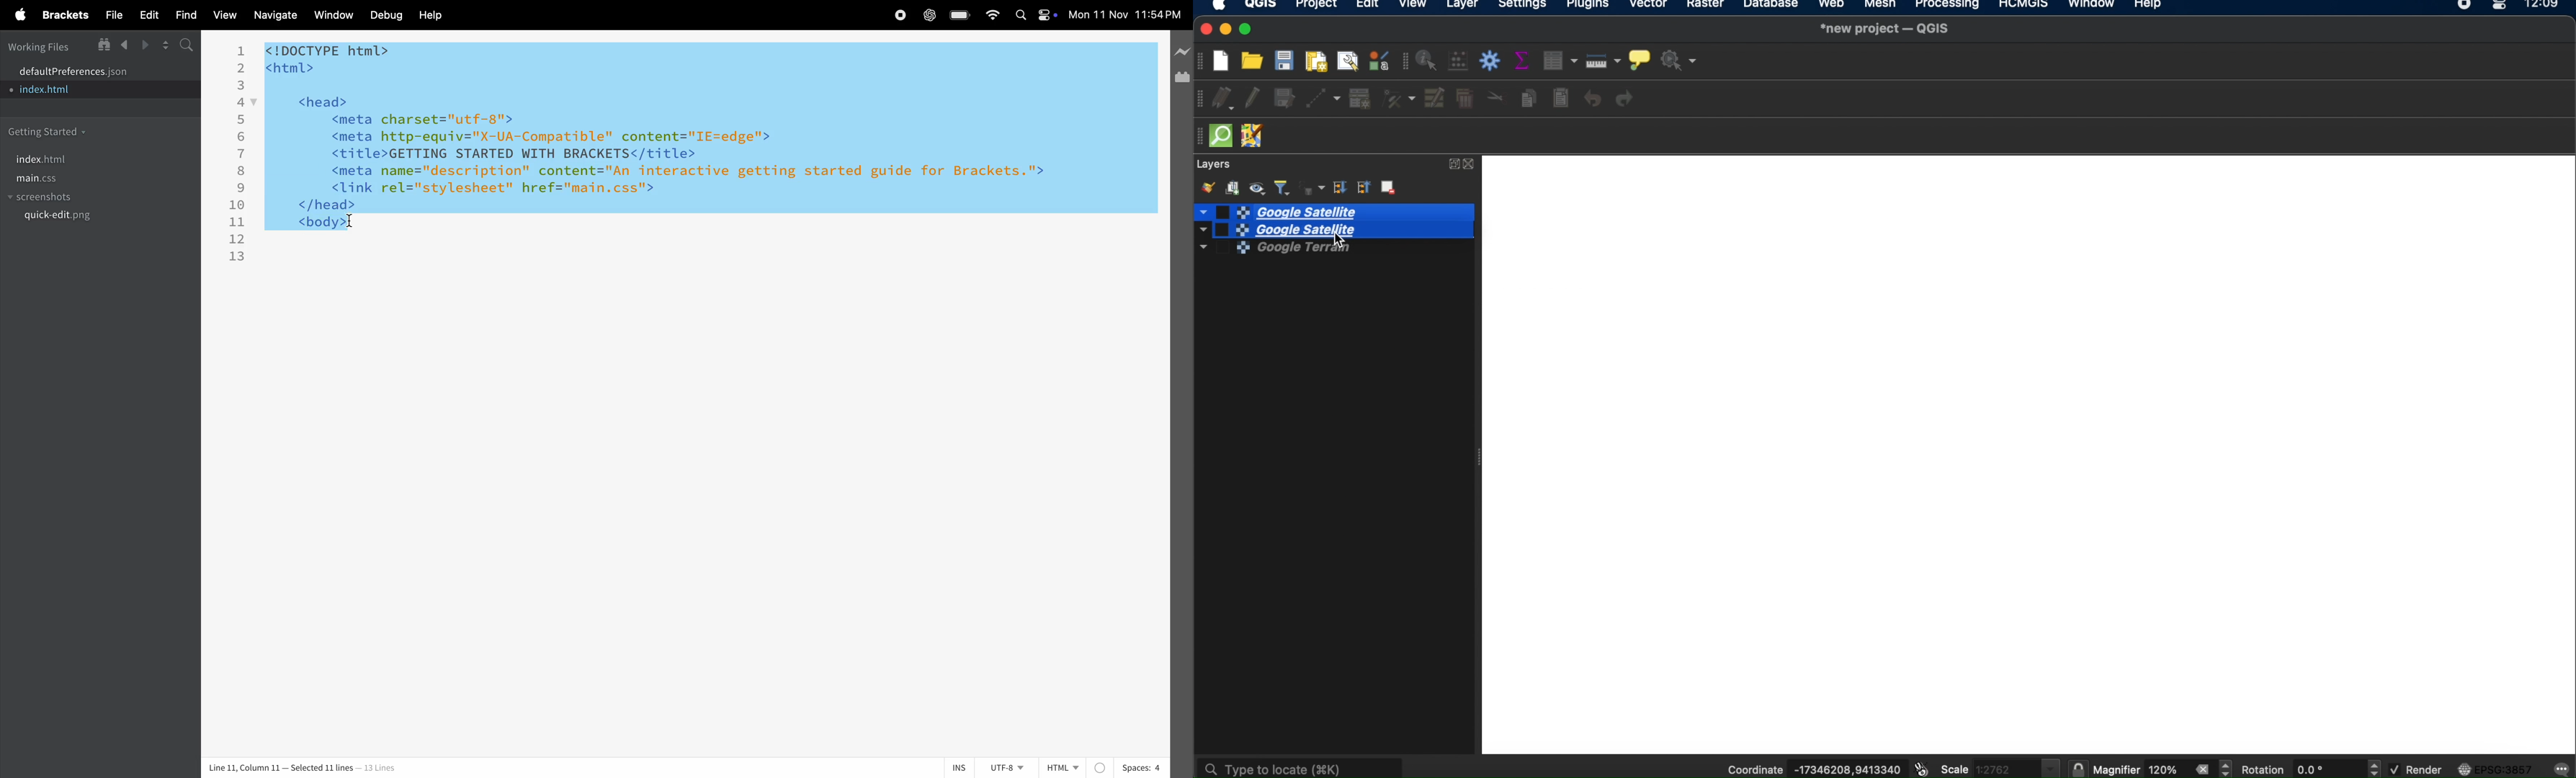 The height and width of the screenshot is (784, 2576). I want to click on show map tips, so click(1639, 58).